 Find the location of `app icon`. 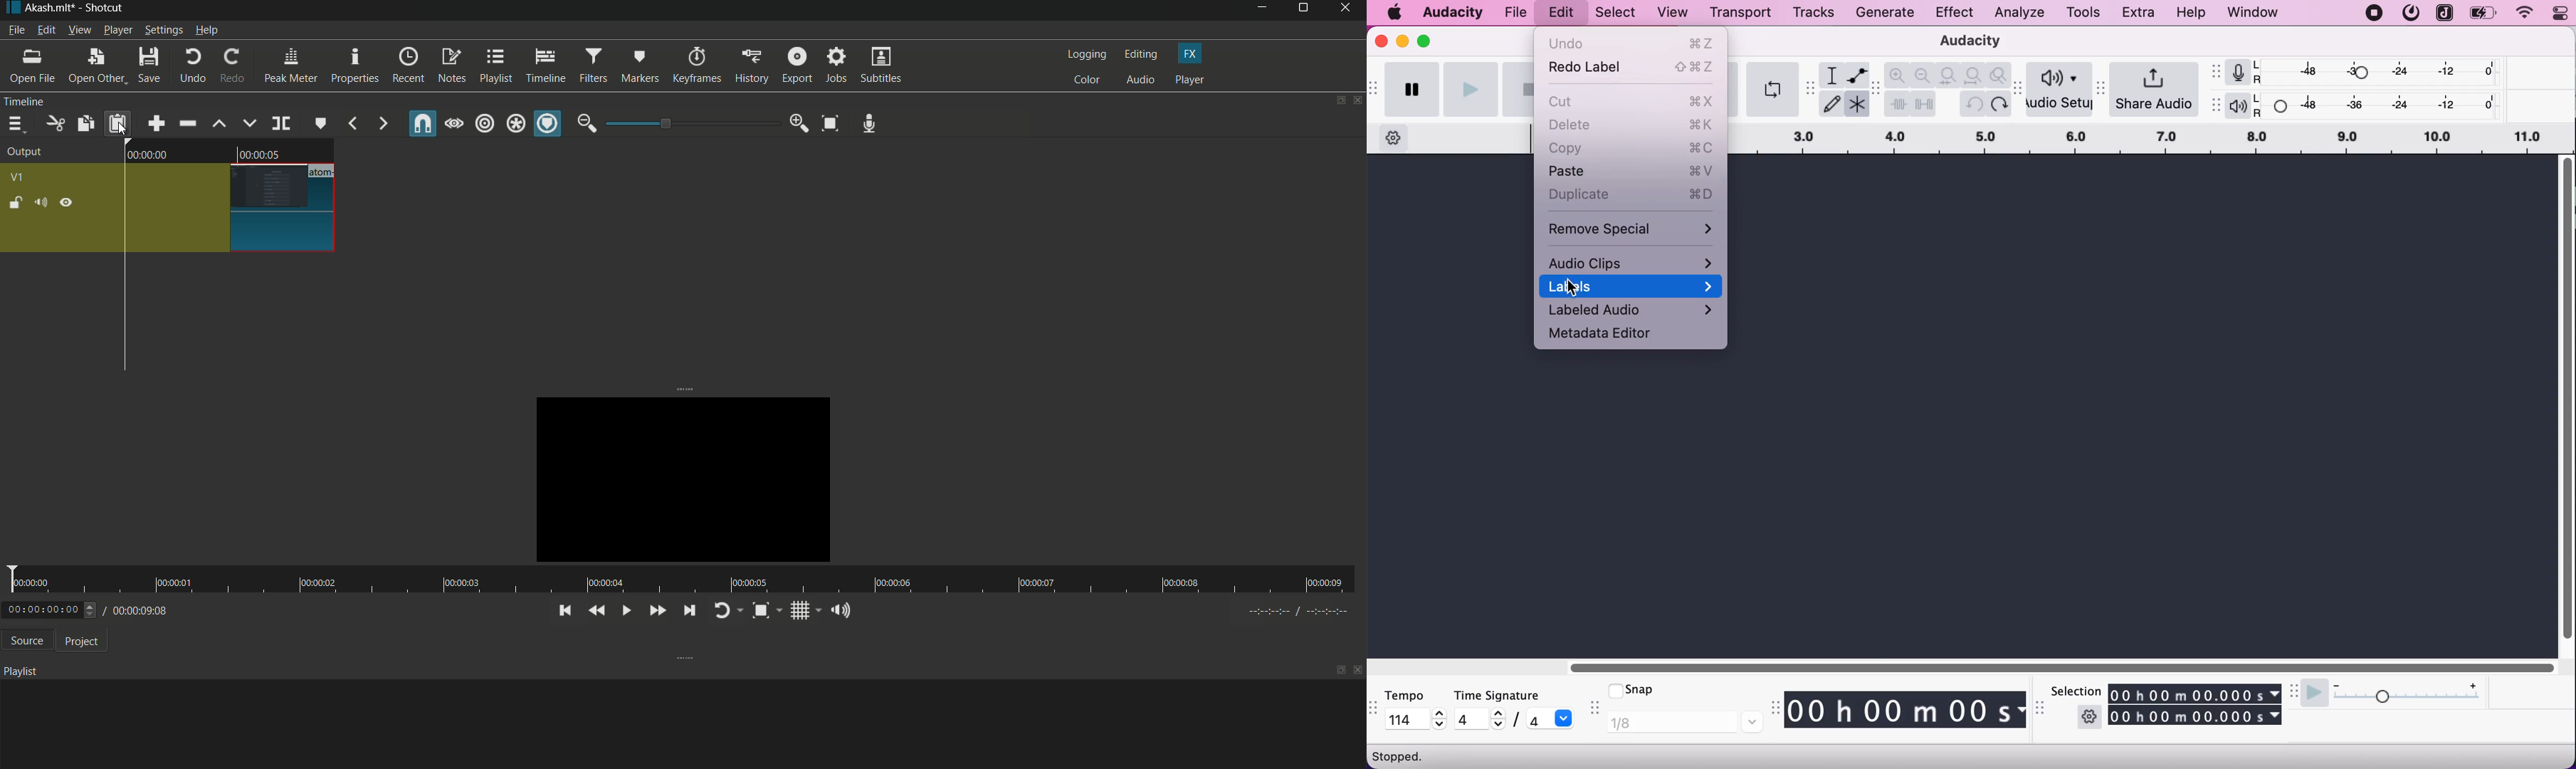

app icon is located at coordinates (11, 9).